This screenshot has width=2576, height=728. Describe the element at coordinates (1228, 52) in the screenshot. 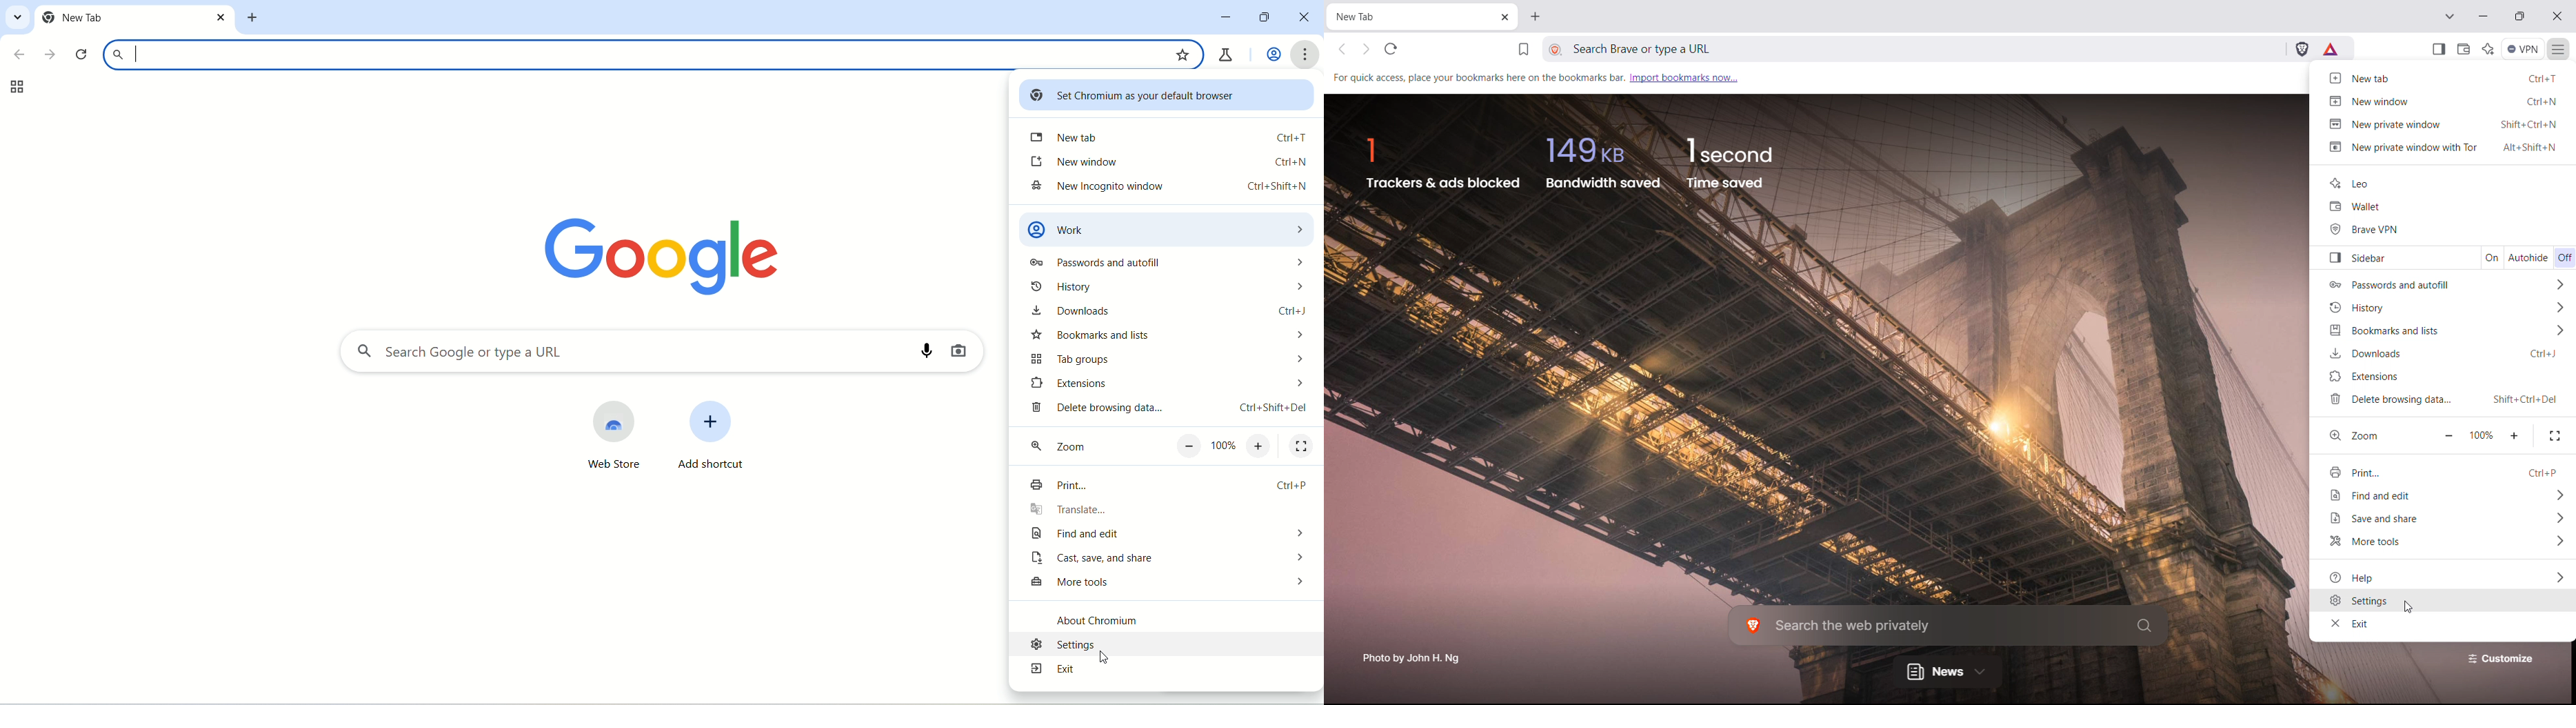

I see `chrome labs` at that location.